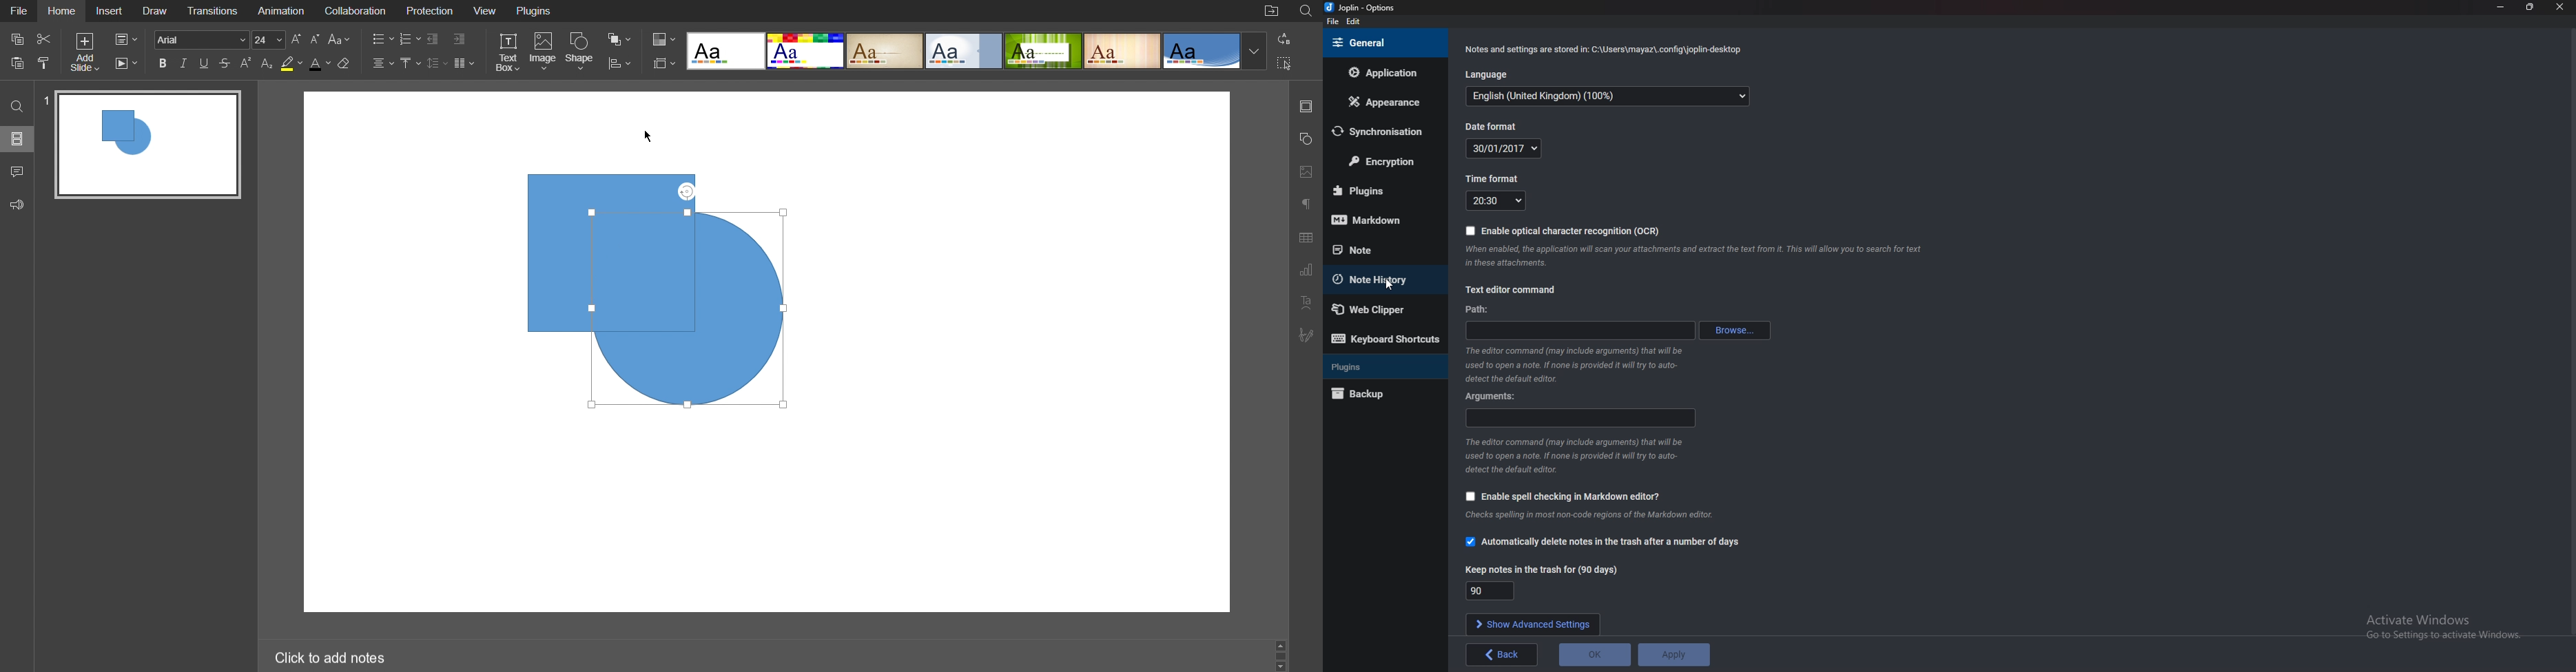 This screenshot has width=2576, height=672. What do you see at coordinates (1567, 232) in the screenshot?
I see `Enable optical character ocr` at bounding box center [1567, 232].